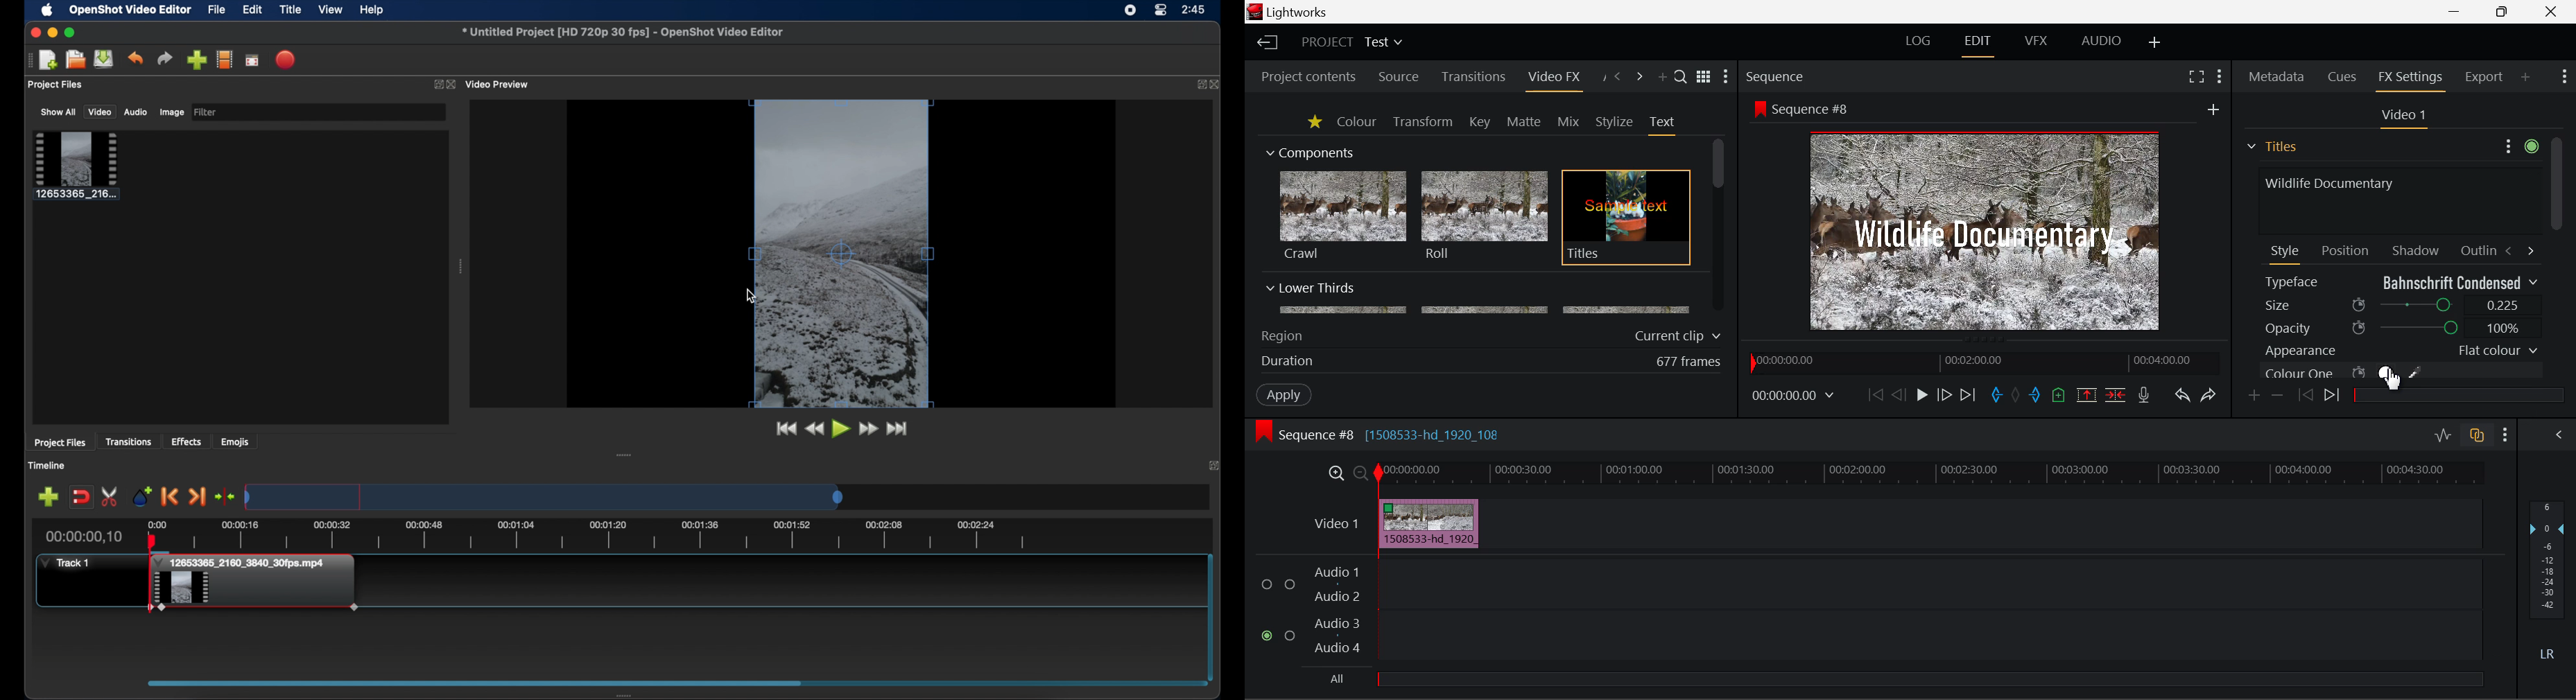  Describe the element at coordinates (1392, 435) in the screenshot. I see `Sequence #8 [1508533-hd_1920_108` at that location.